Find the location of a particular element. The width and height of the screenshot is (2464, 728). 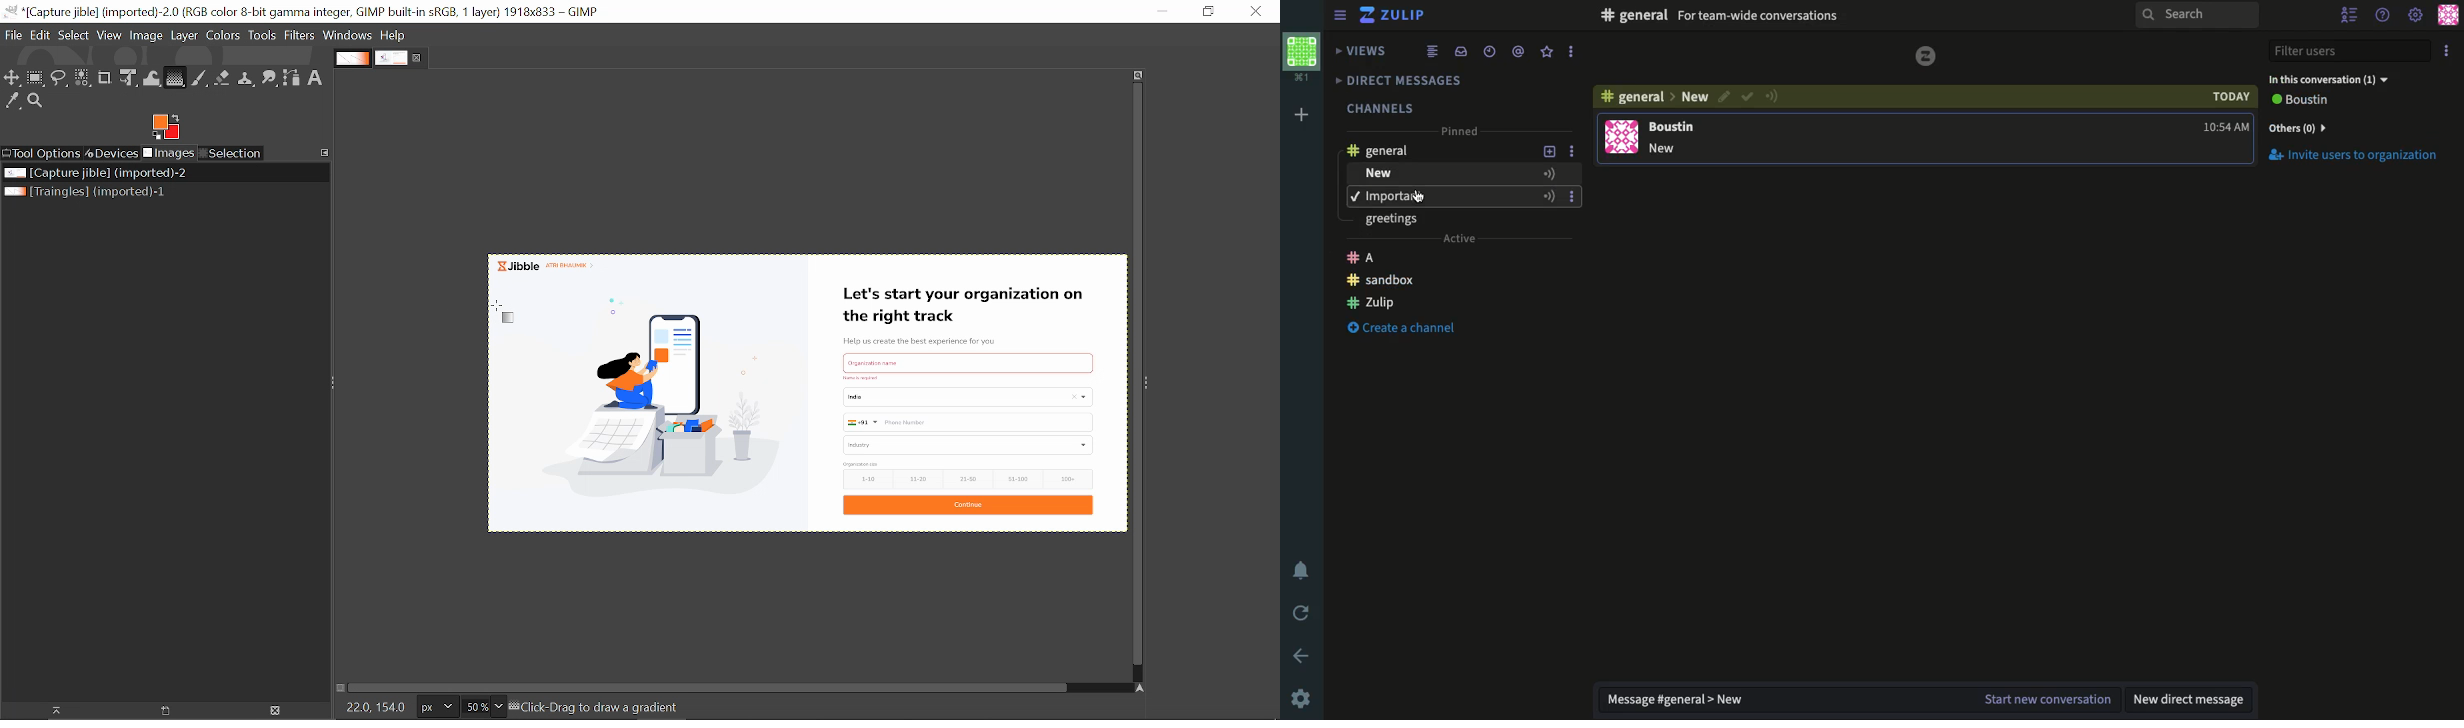

Feed is located at coordinates (1434, 50).